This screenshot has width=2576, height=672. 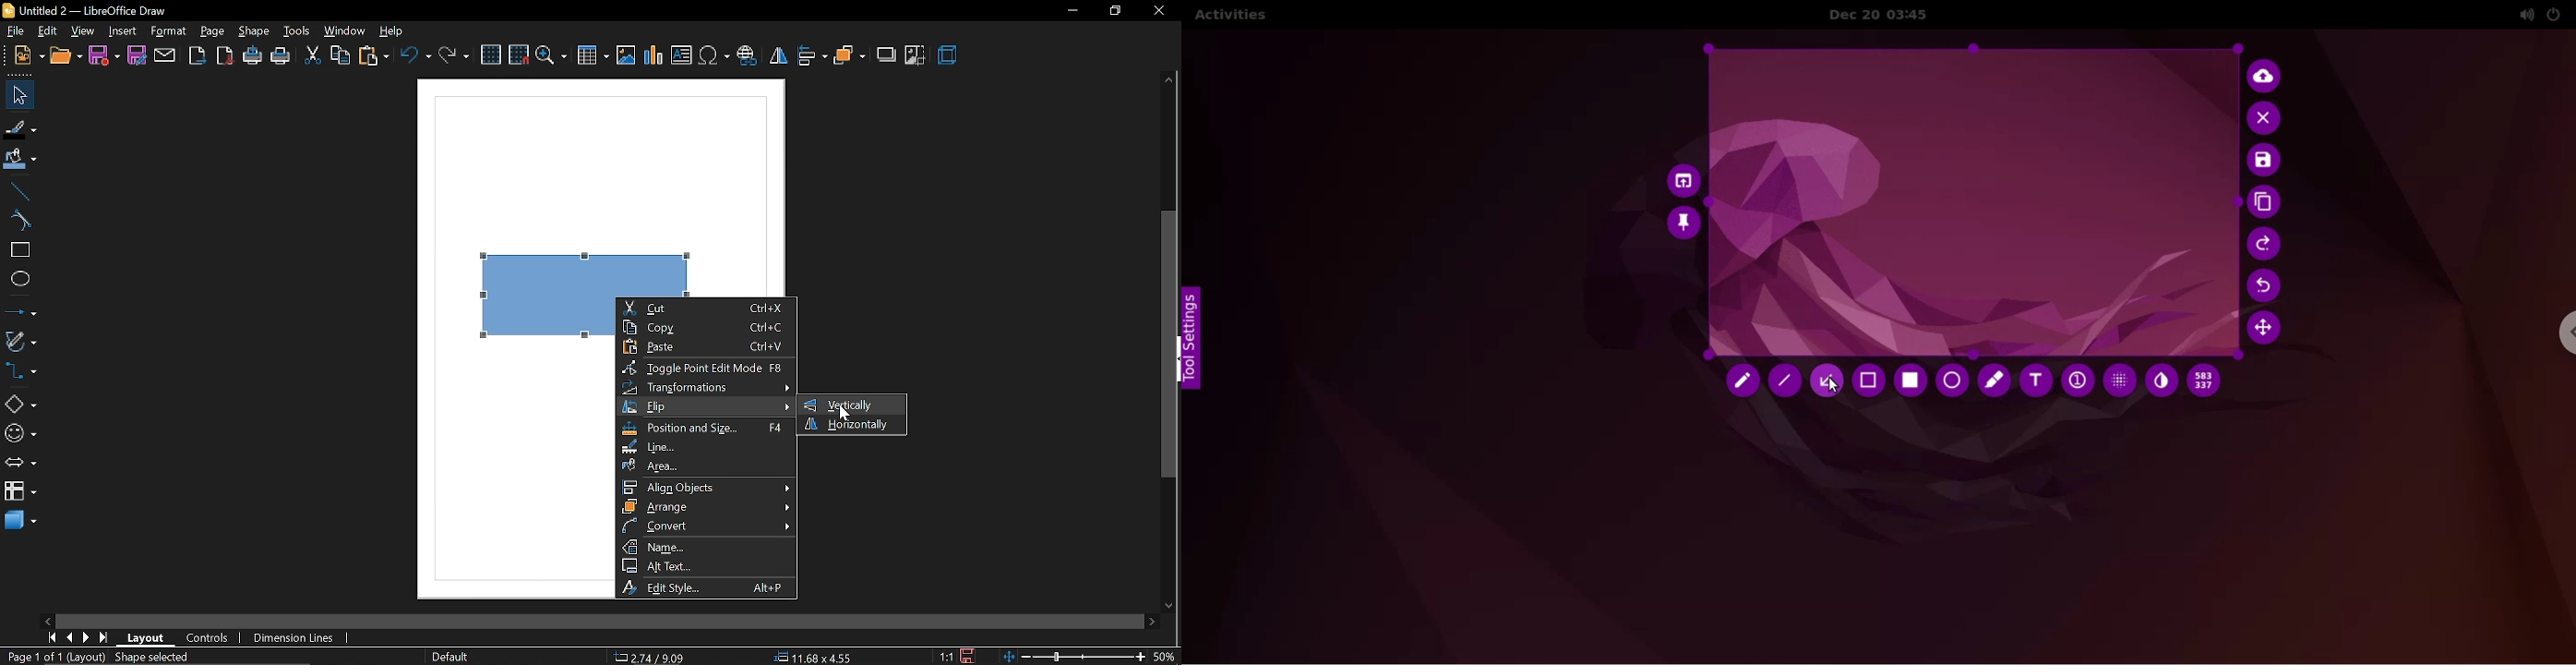 What do you see at coordinates (454, 55) in the screenshot?
I see `redo` at bounding box center [454, 55].